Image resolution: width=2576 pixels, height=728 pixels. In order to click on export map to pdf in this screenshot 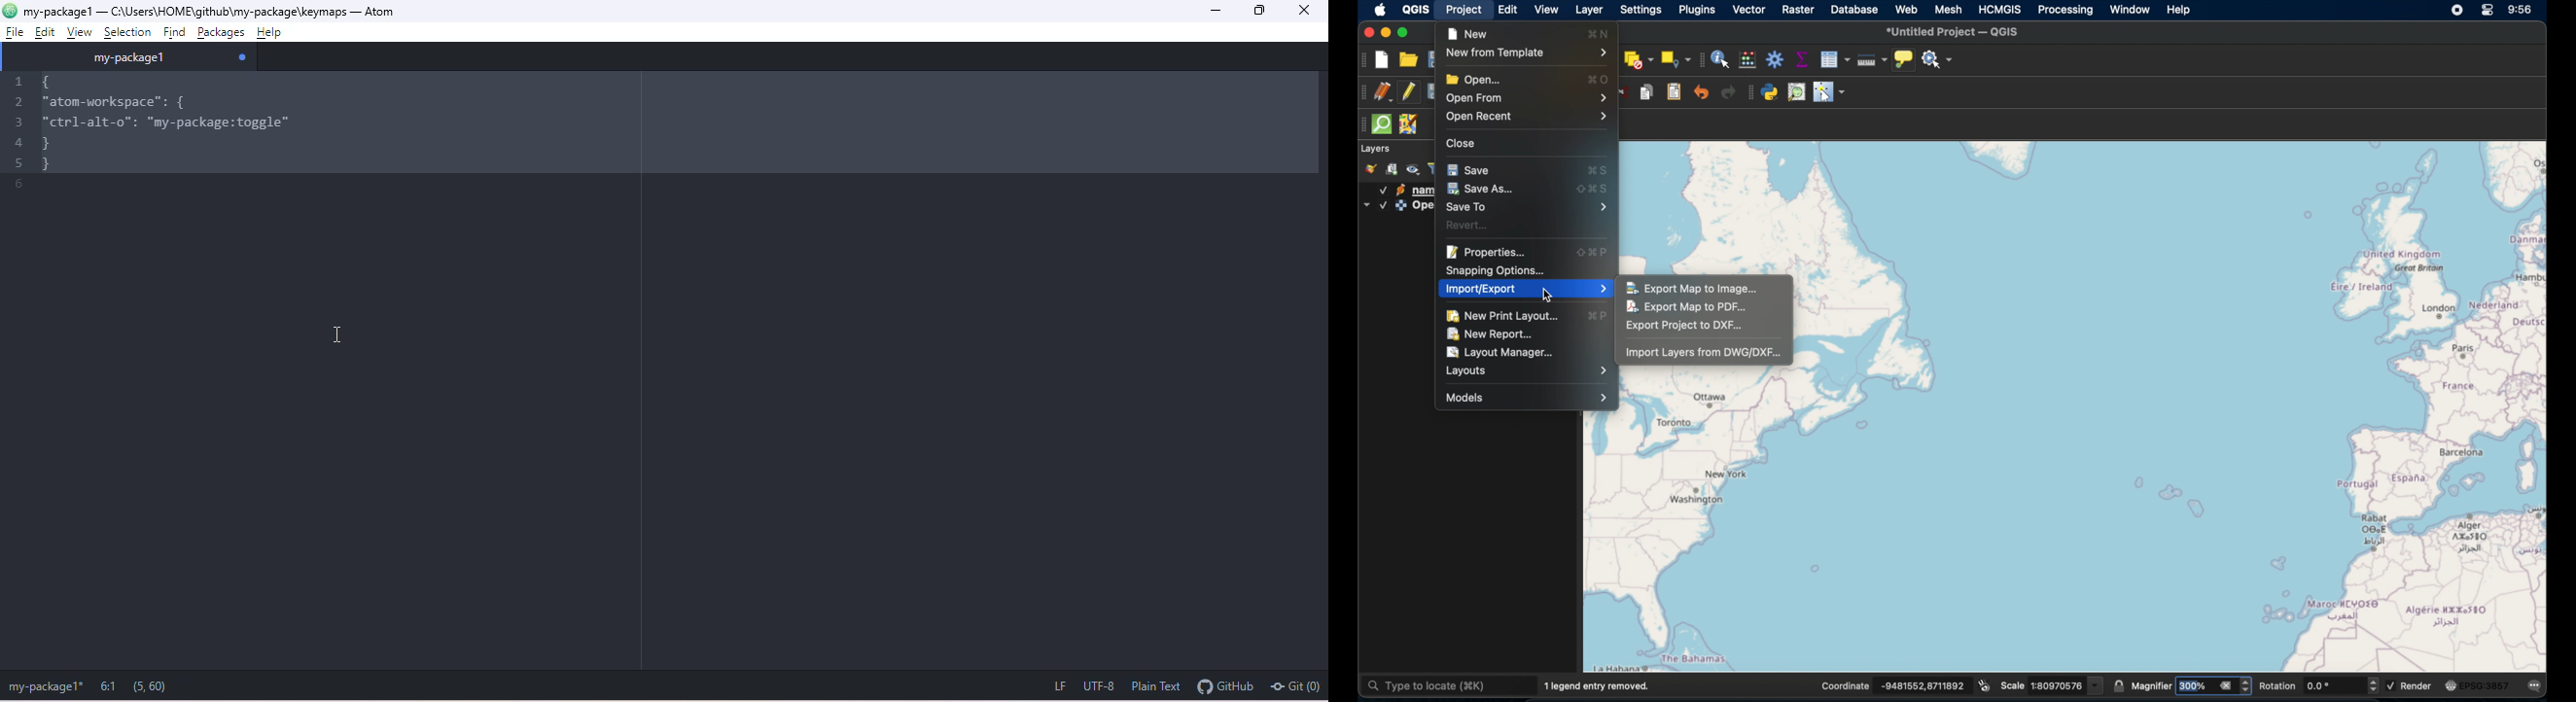, I will do `click(1690, 307)`.